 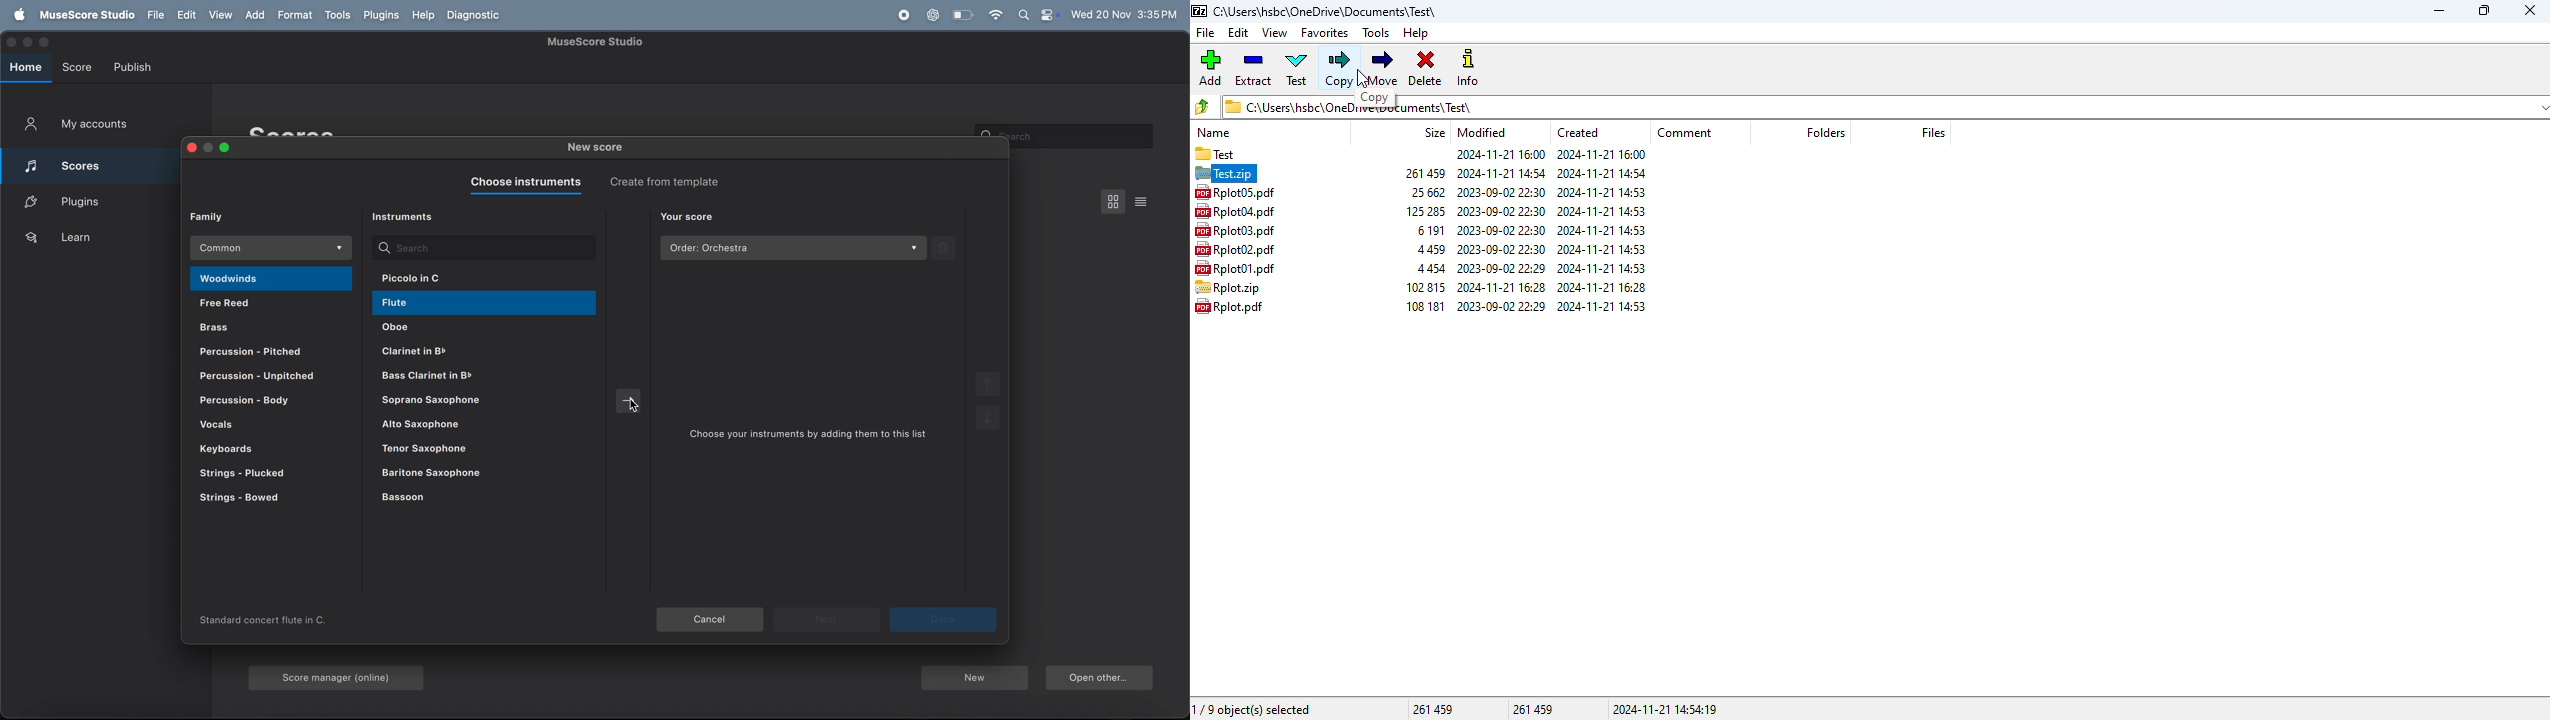 I want to click on score mangager online, so click(x=340, y=675).